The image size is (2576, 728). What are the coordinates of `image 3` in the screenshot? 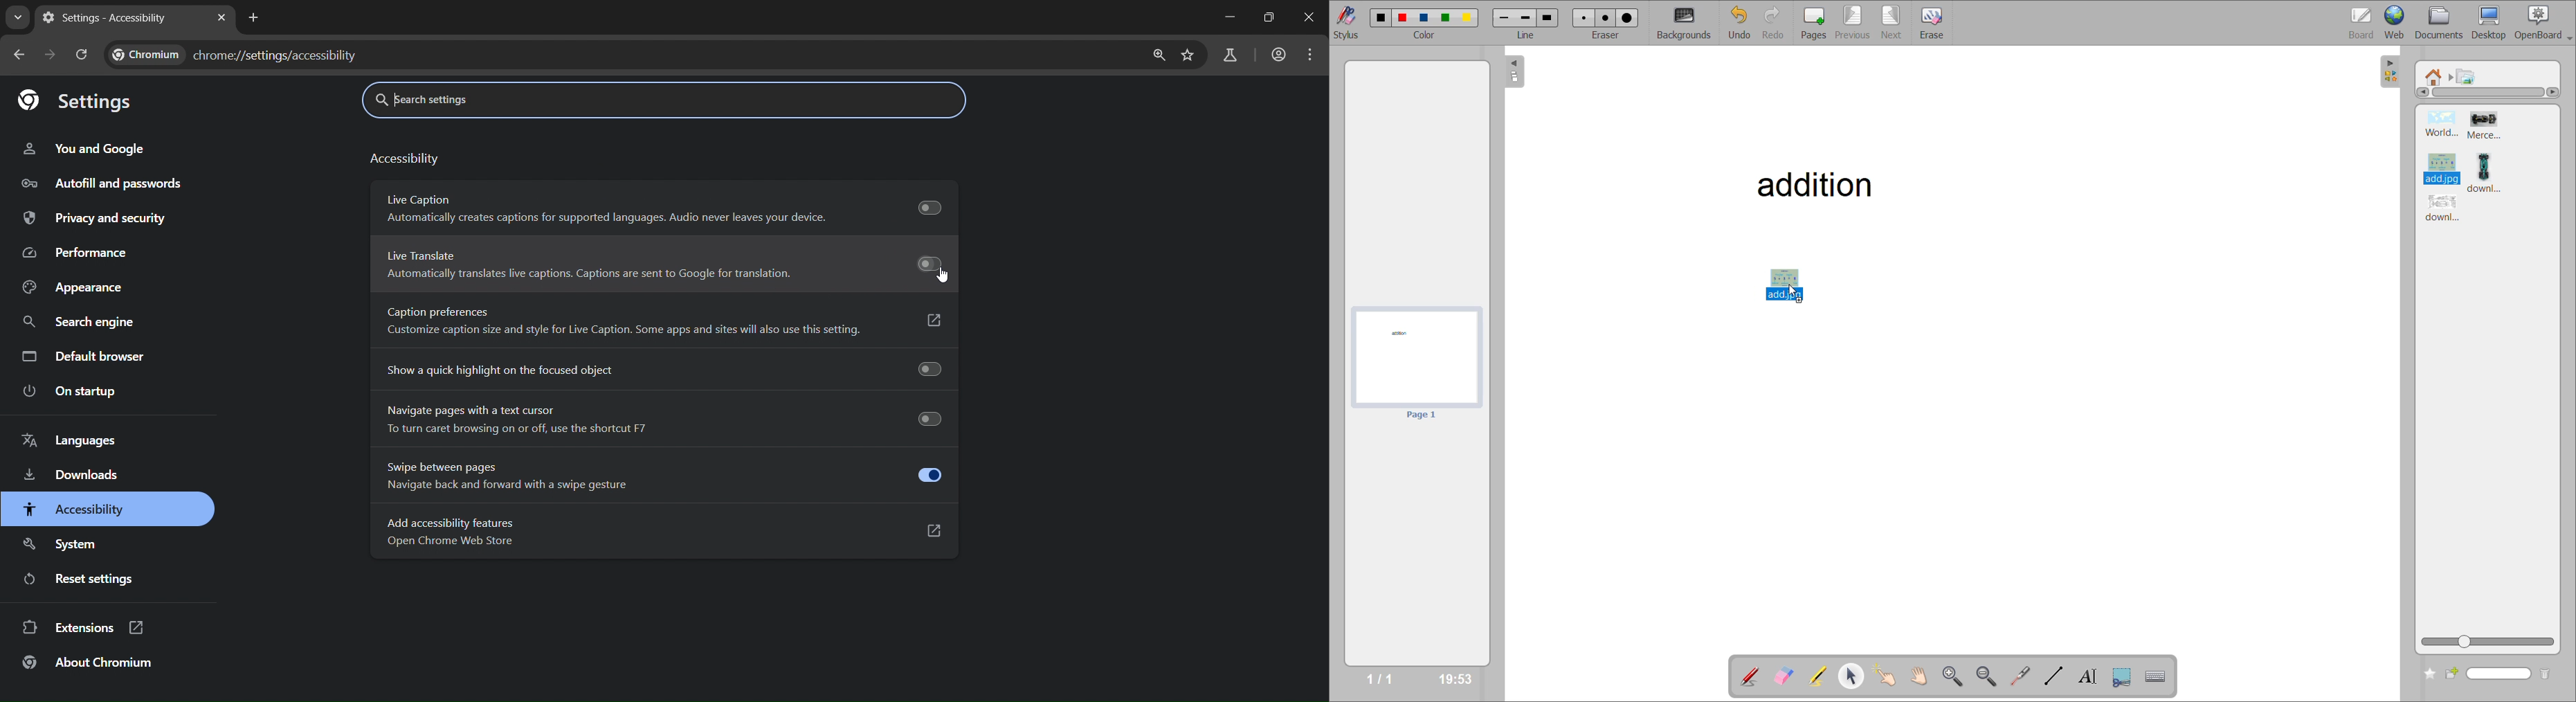 It's located at (2439, 166).